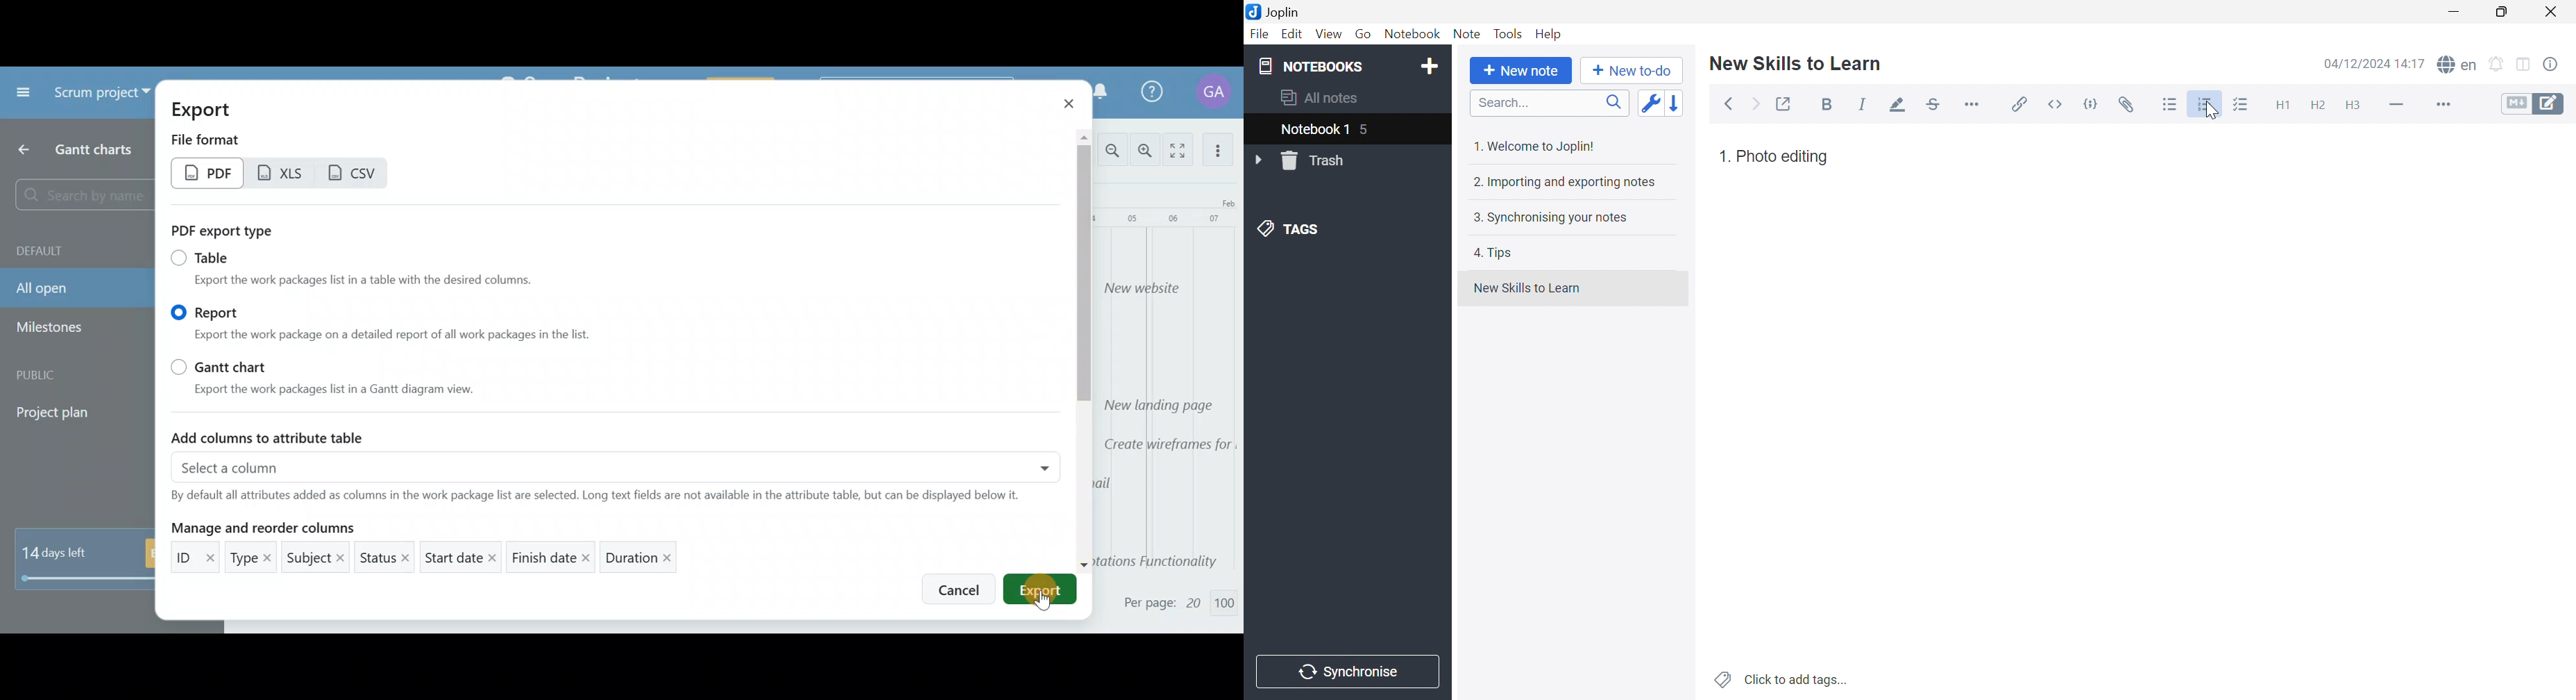 Image resolution: width=2576 pixels, height=700 pixels. I want to click on Type, so click(254, 559).